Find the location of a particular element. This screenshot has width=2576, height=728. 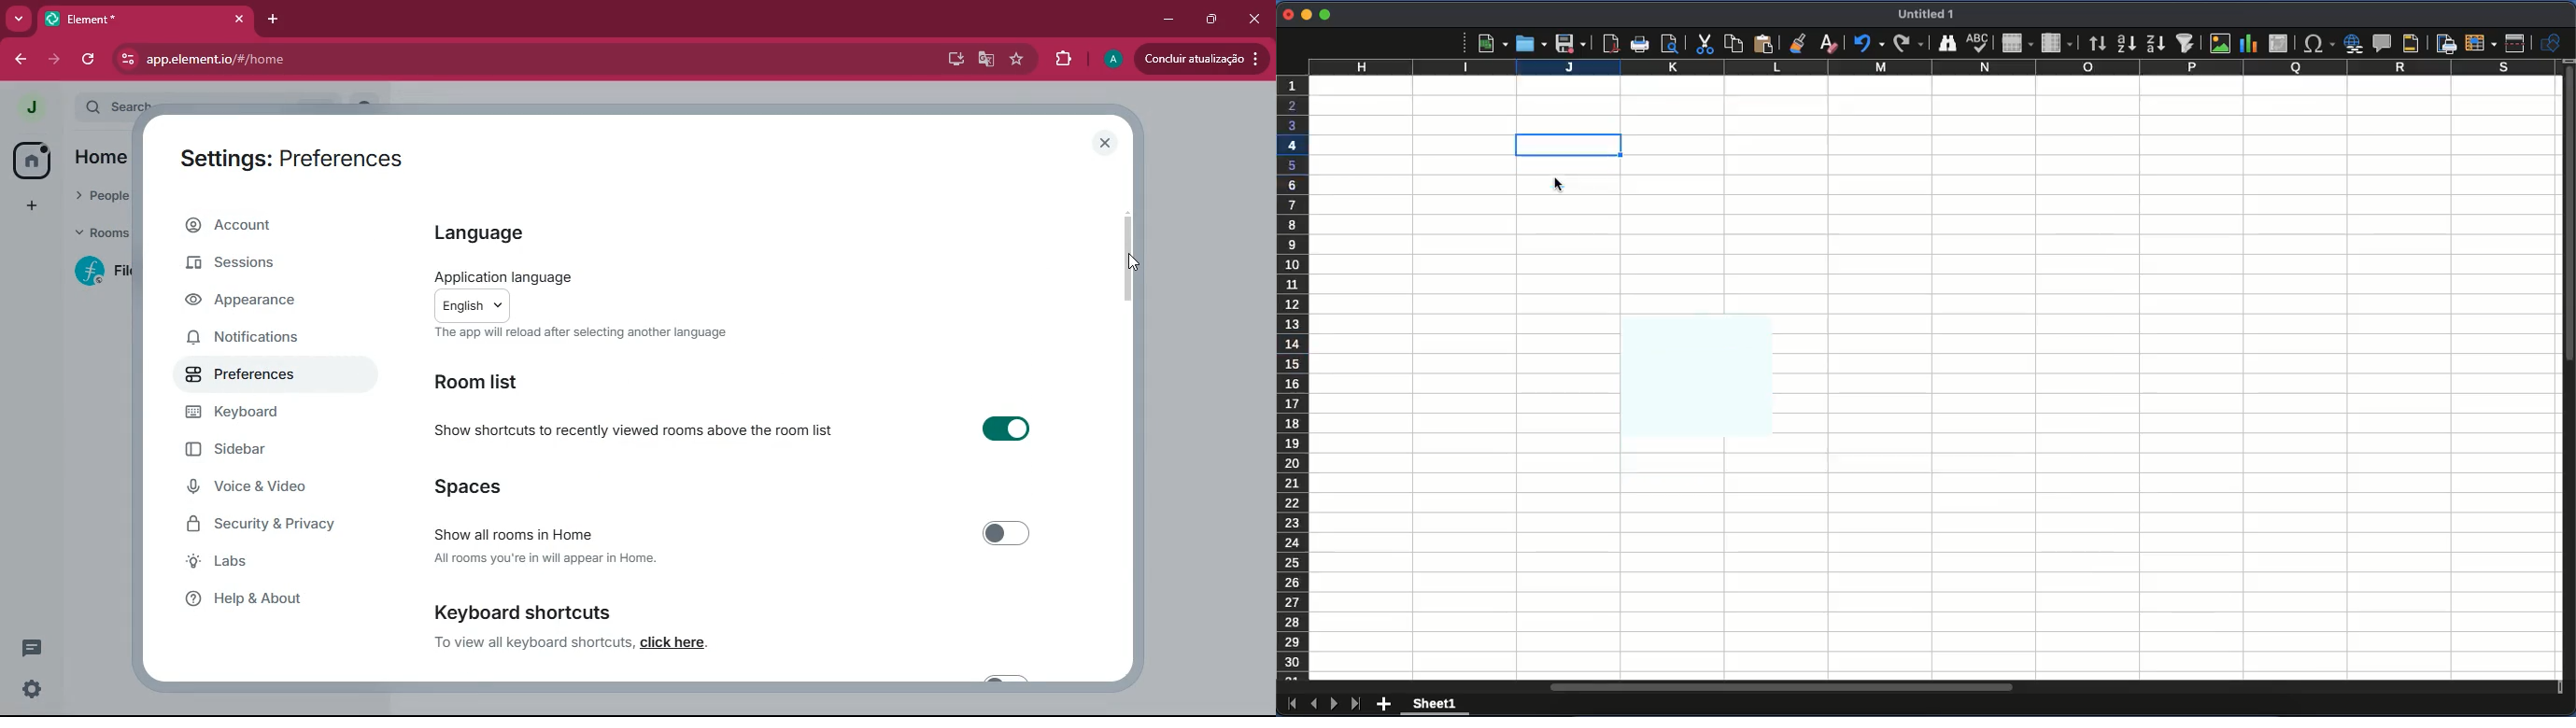

favourite is located at coordinates (1016, 59).